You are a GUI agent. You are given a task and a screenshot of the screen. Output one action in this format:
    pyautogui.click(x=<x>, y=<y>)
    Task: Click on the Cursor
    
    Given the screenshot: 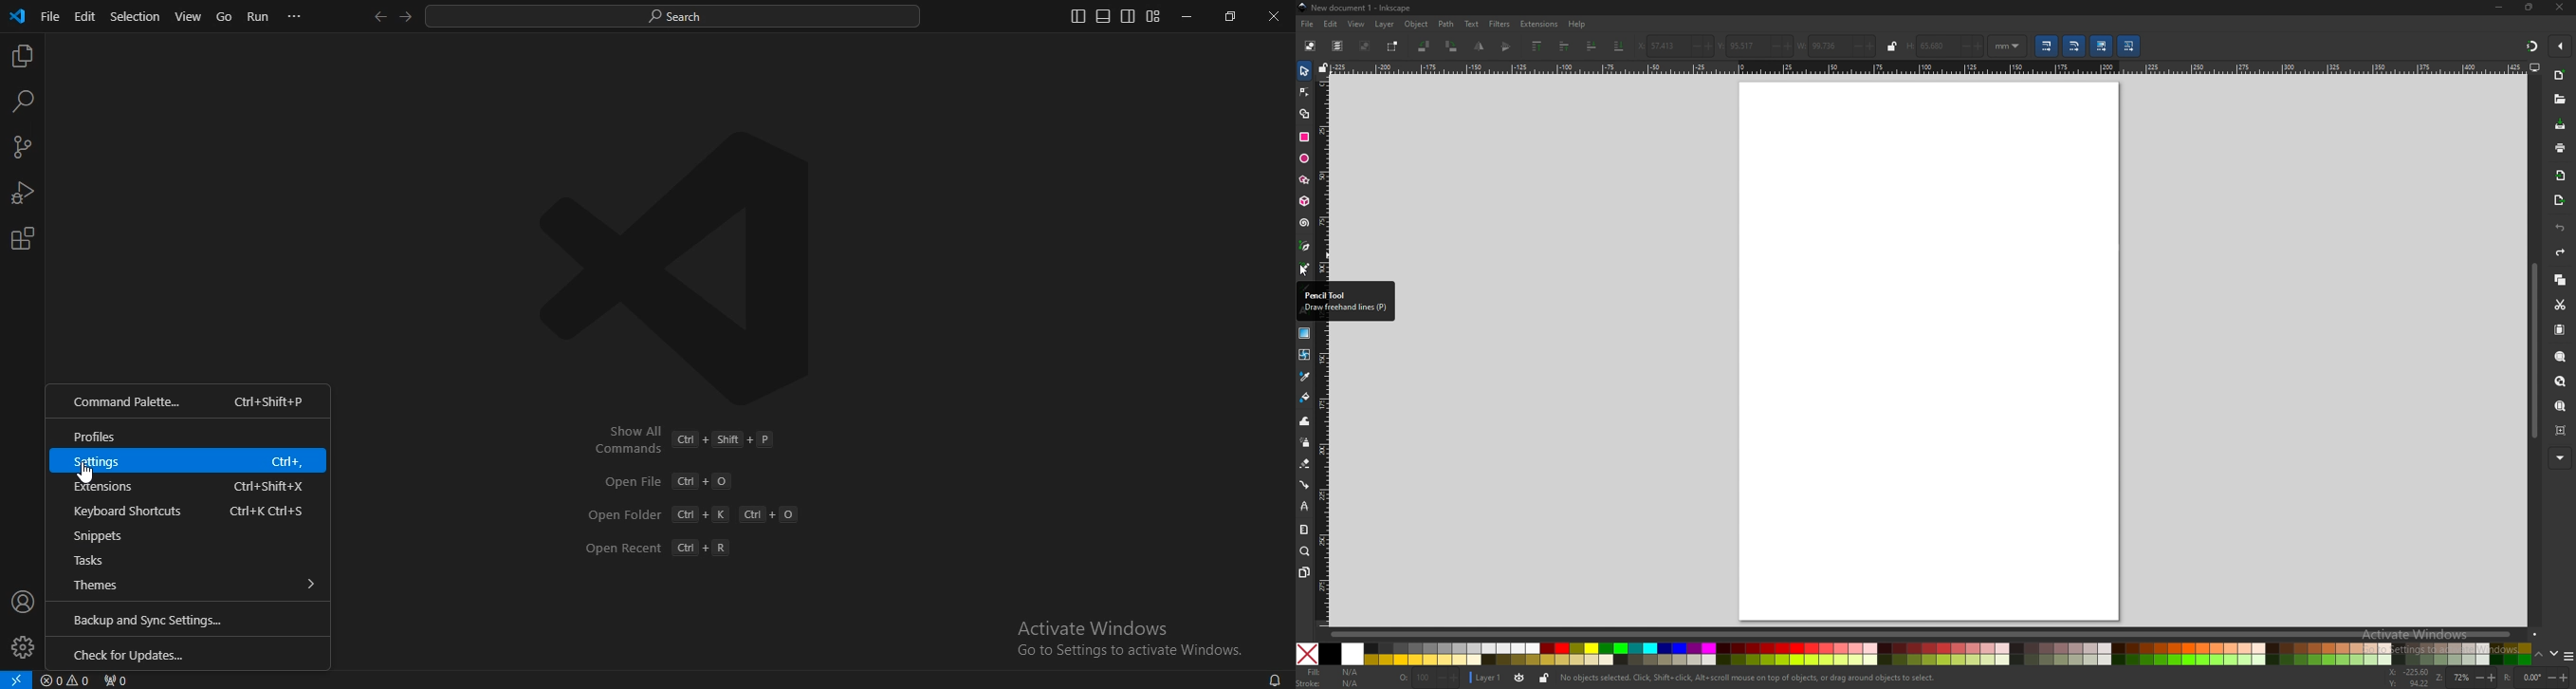 What is the action you would take?
    pyautogui.click(x=1304, y=270)
    